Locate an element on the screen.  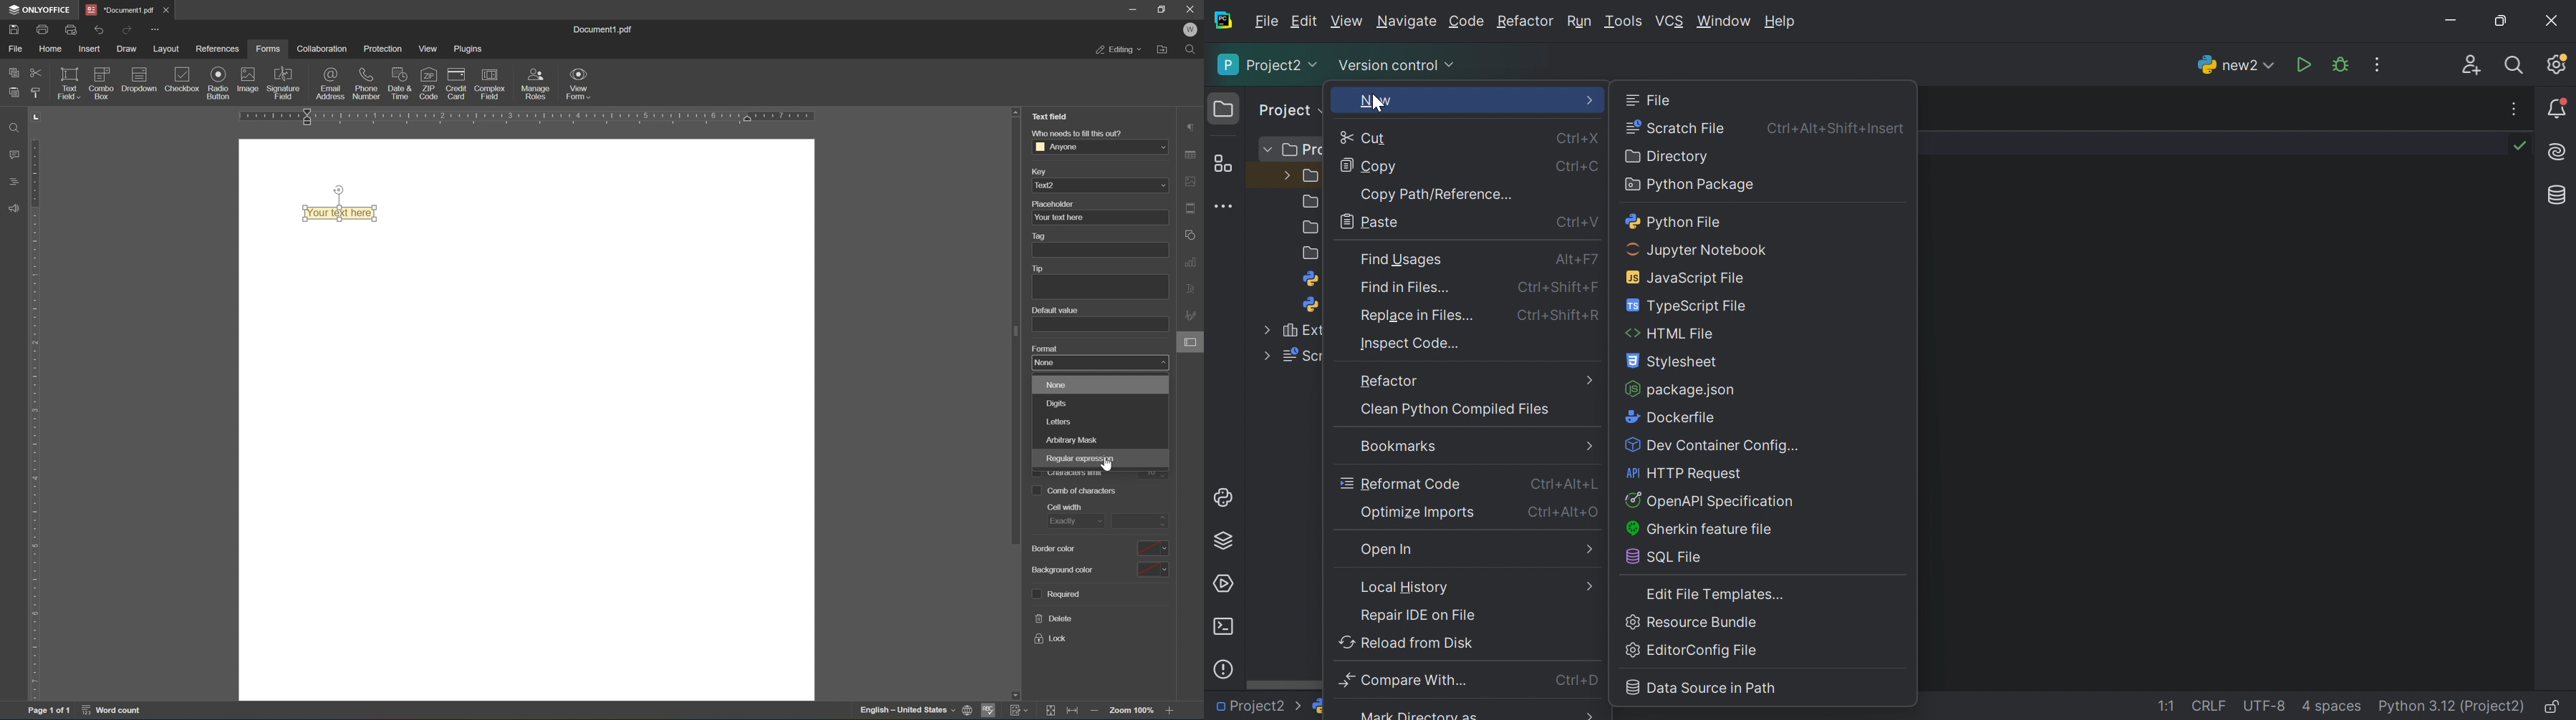
ONLYOFFICE is located at coordinates (41, 9).